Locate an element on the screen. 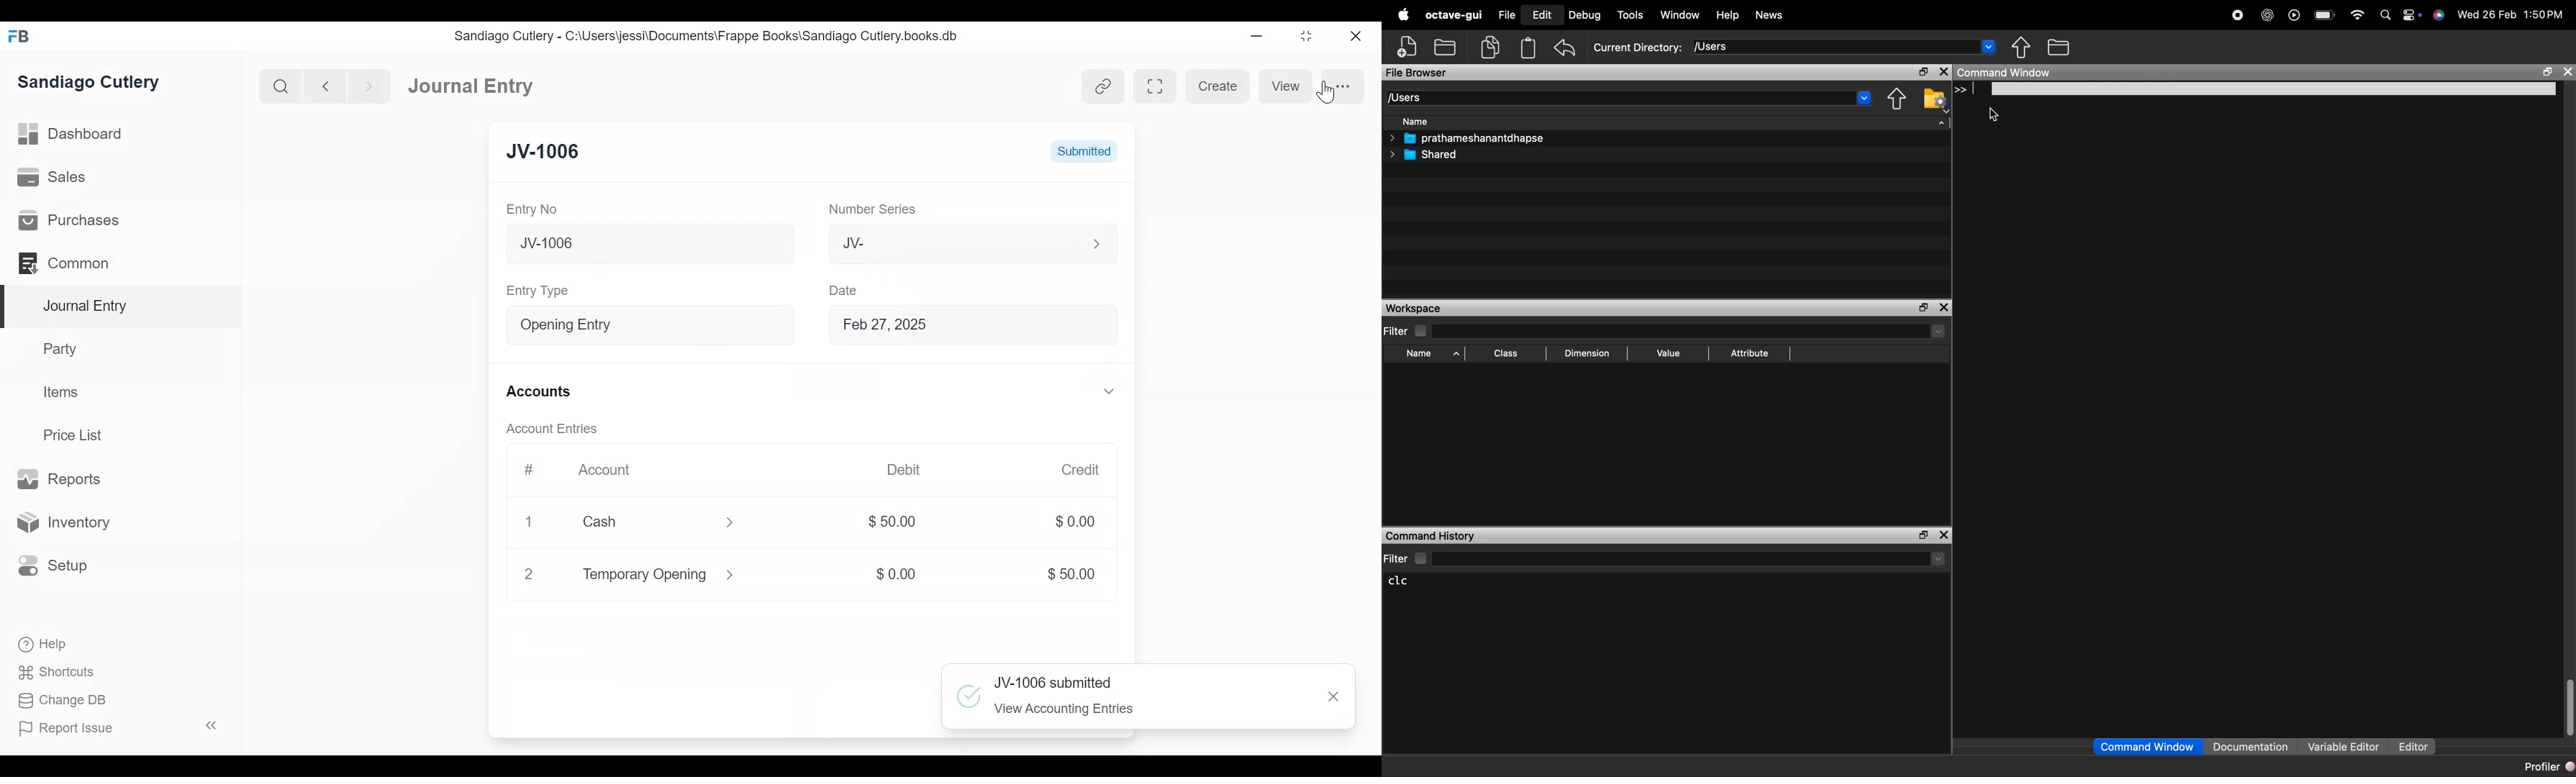  control center is located at coordinates (2408, 14).